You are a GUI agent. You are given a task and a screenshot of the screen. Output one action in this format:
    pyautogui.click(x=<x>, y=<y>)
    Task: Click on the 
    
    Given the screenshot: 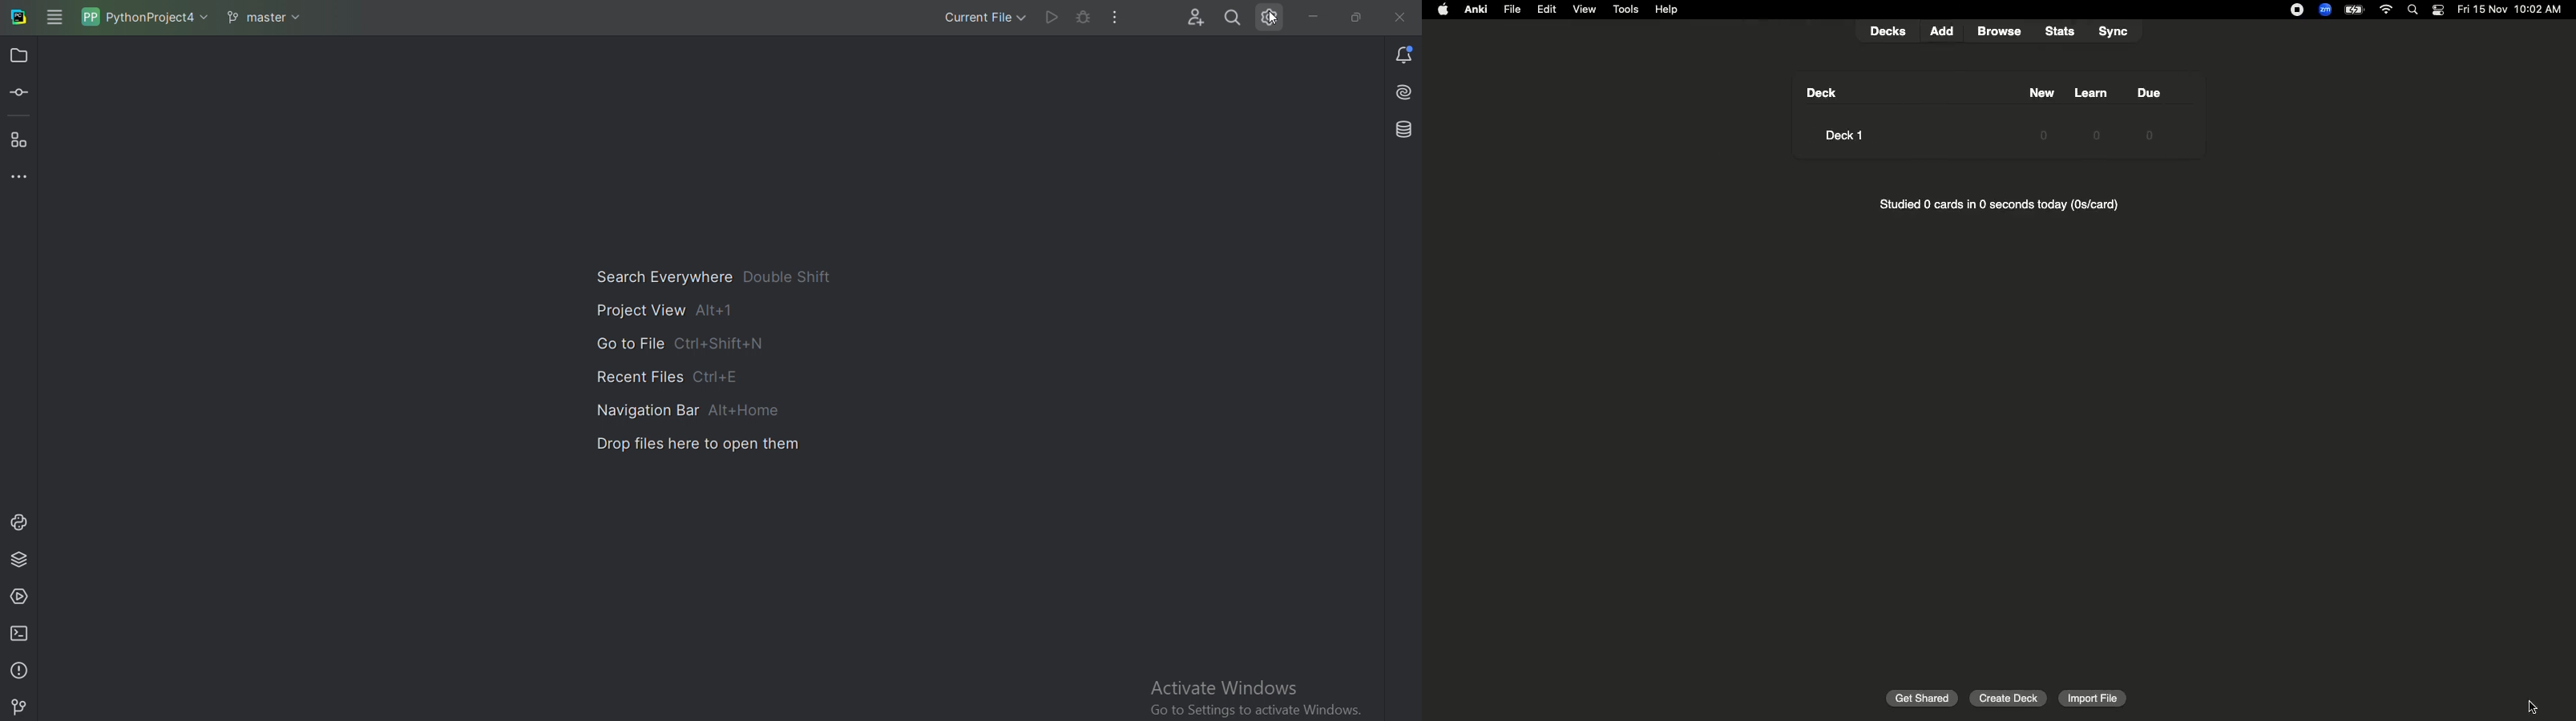 What is the action you would take?
    pyautogui.click(x=1925, y=699)
    